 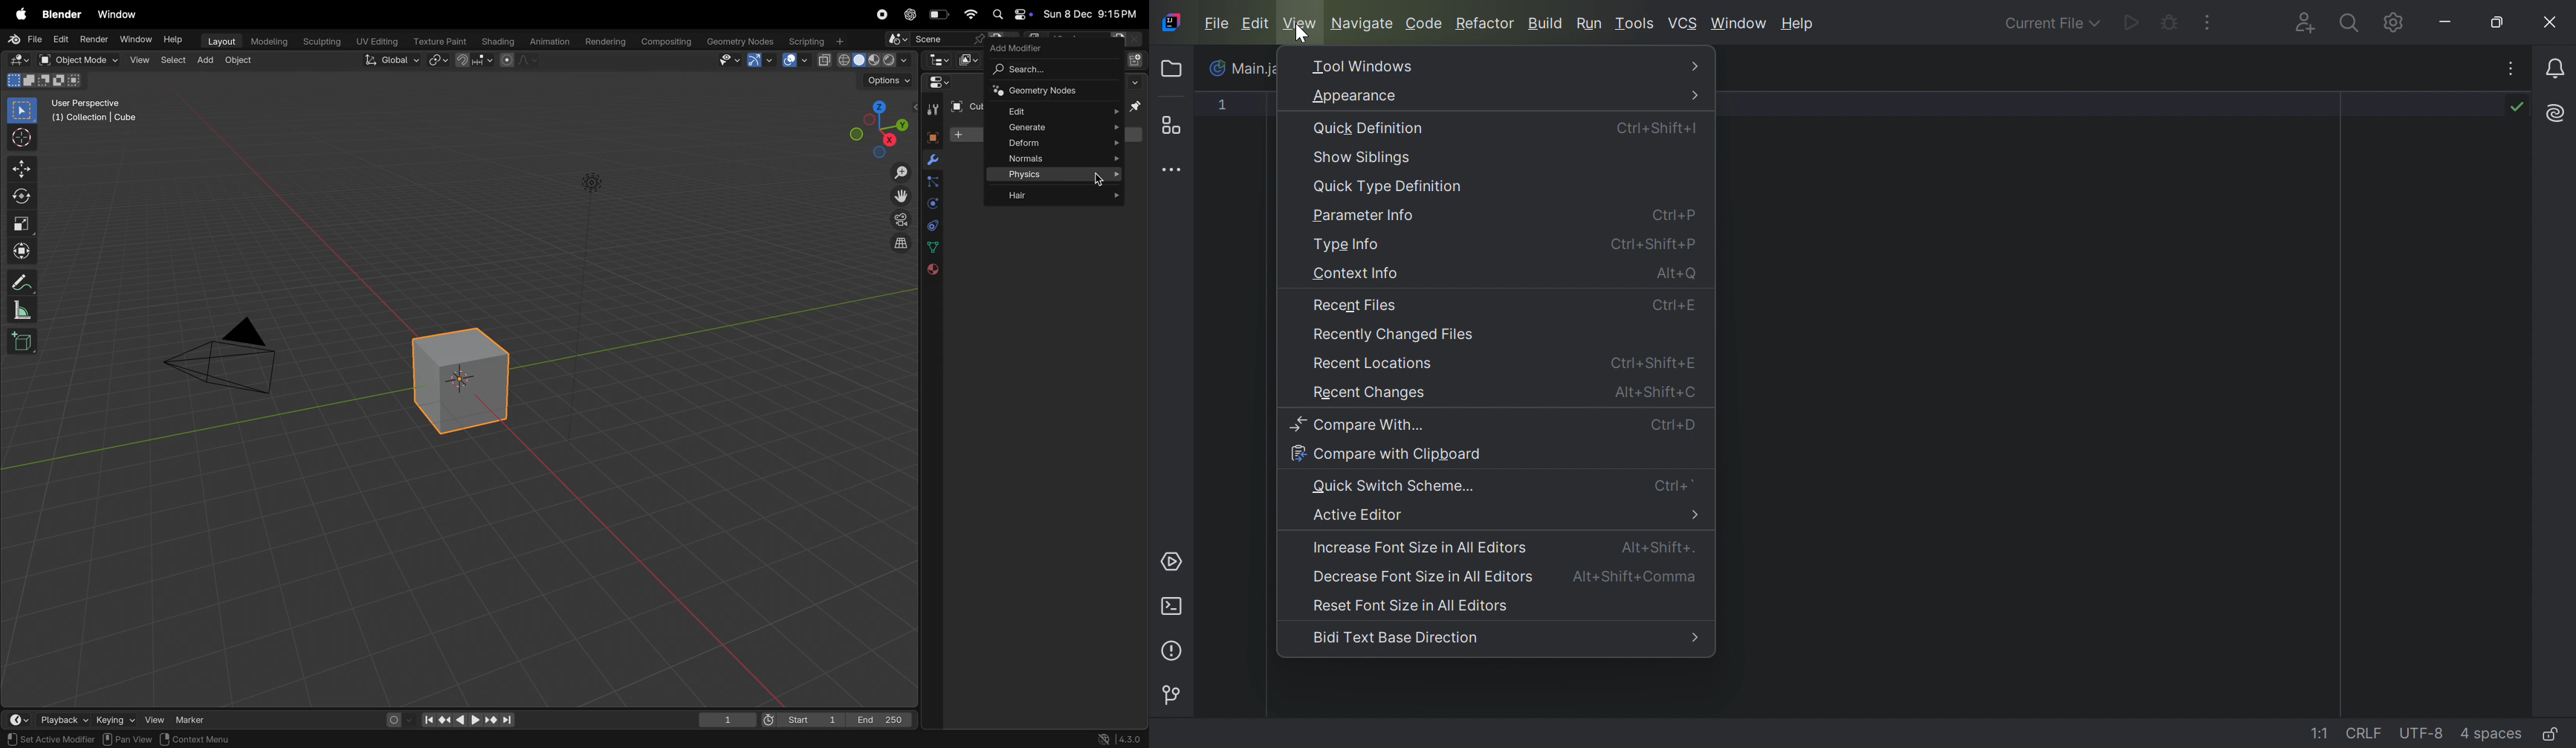 What do you see at coordinates (1010, 15) in the screenshot?
I see `apple widgets` at bounding box center [1010, 15].